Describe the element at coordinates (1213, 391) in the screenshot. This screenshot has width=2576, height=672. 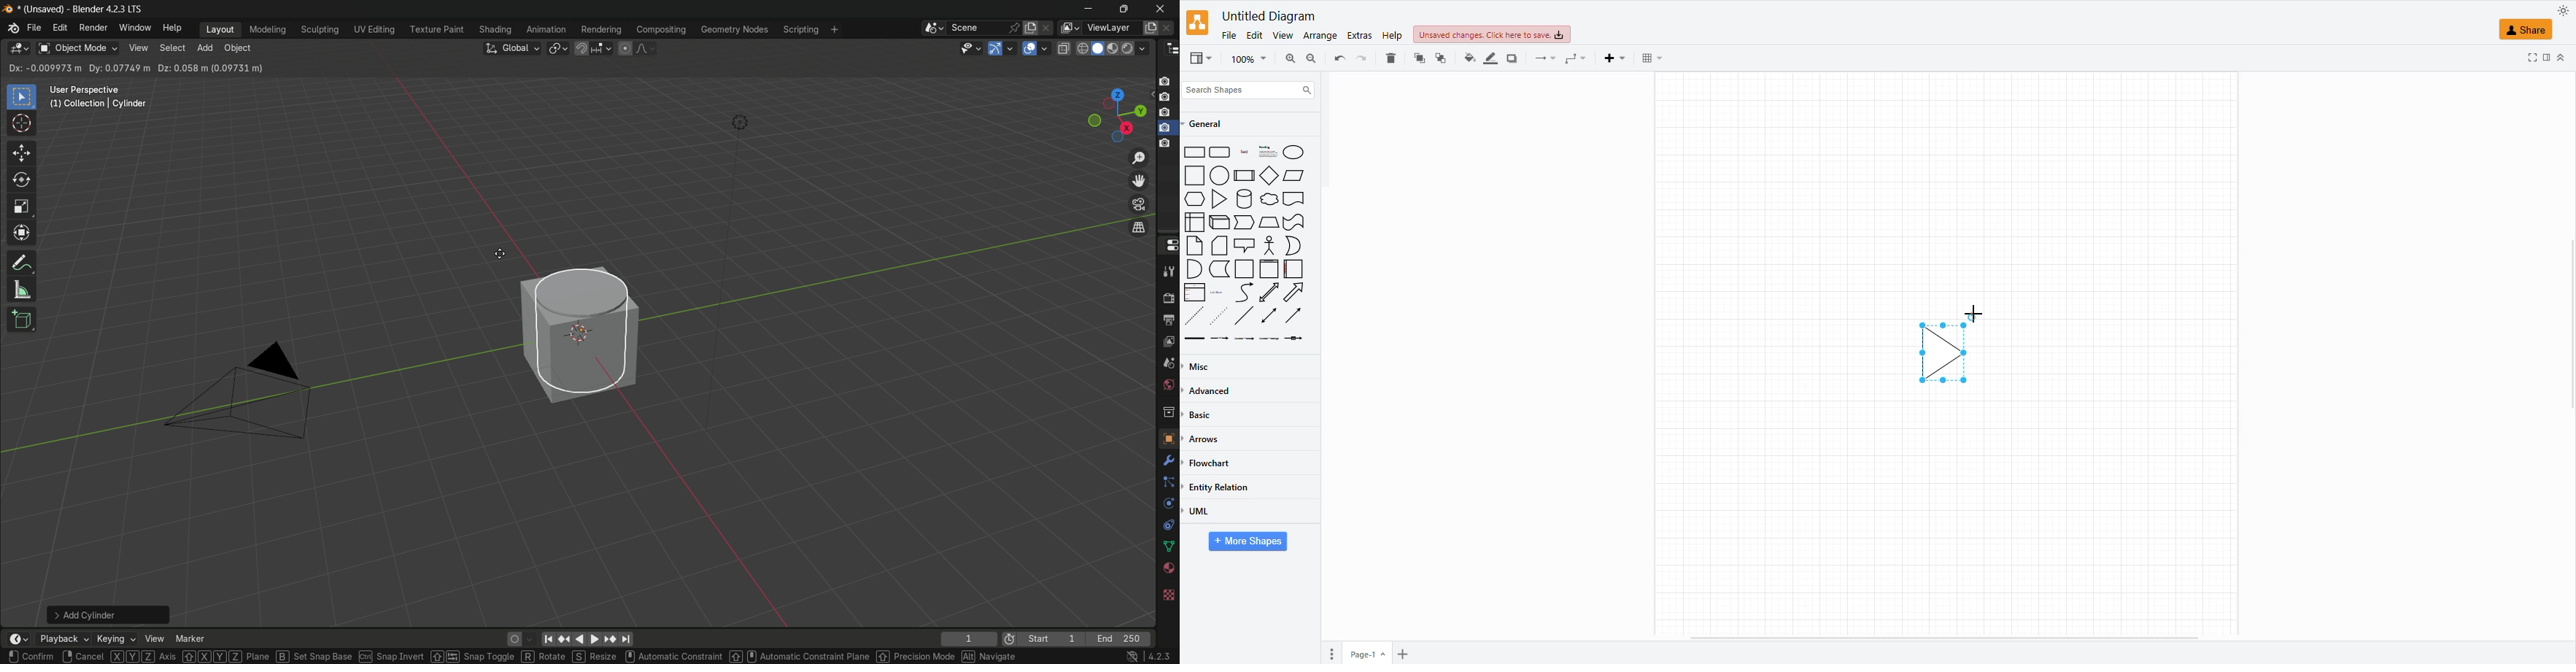
I see `advanced` at that location.